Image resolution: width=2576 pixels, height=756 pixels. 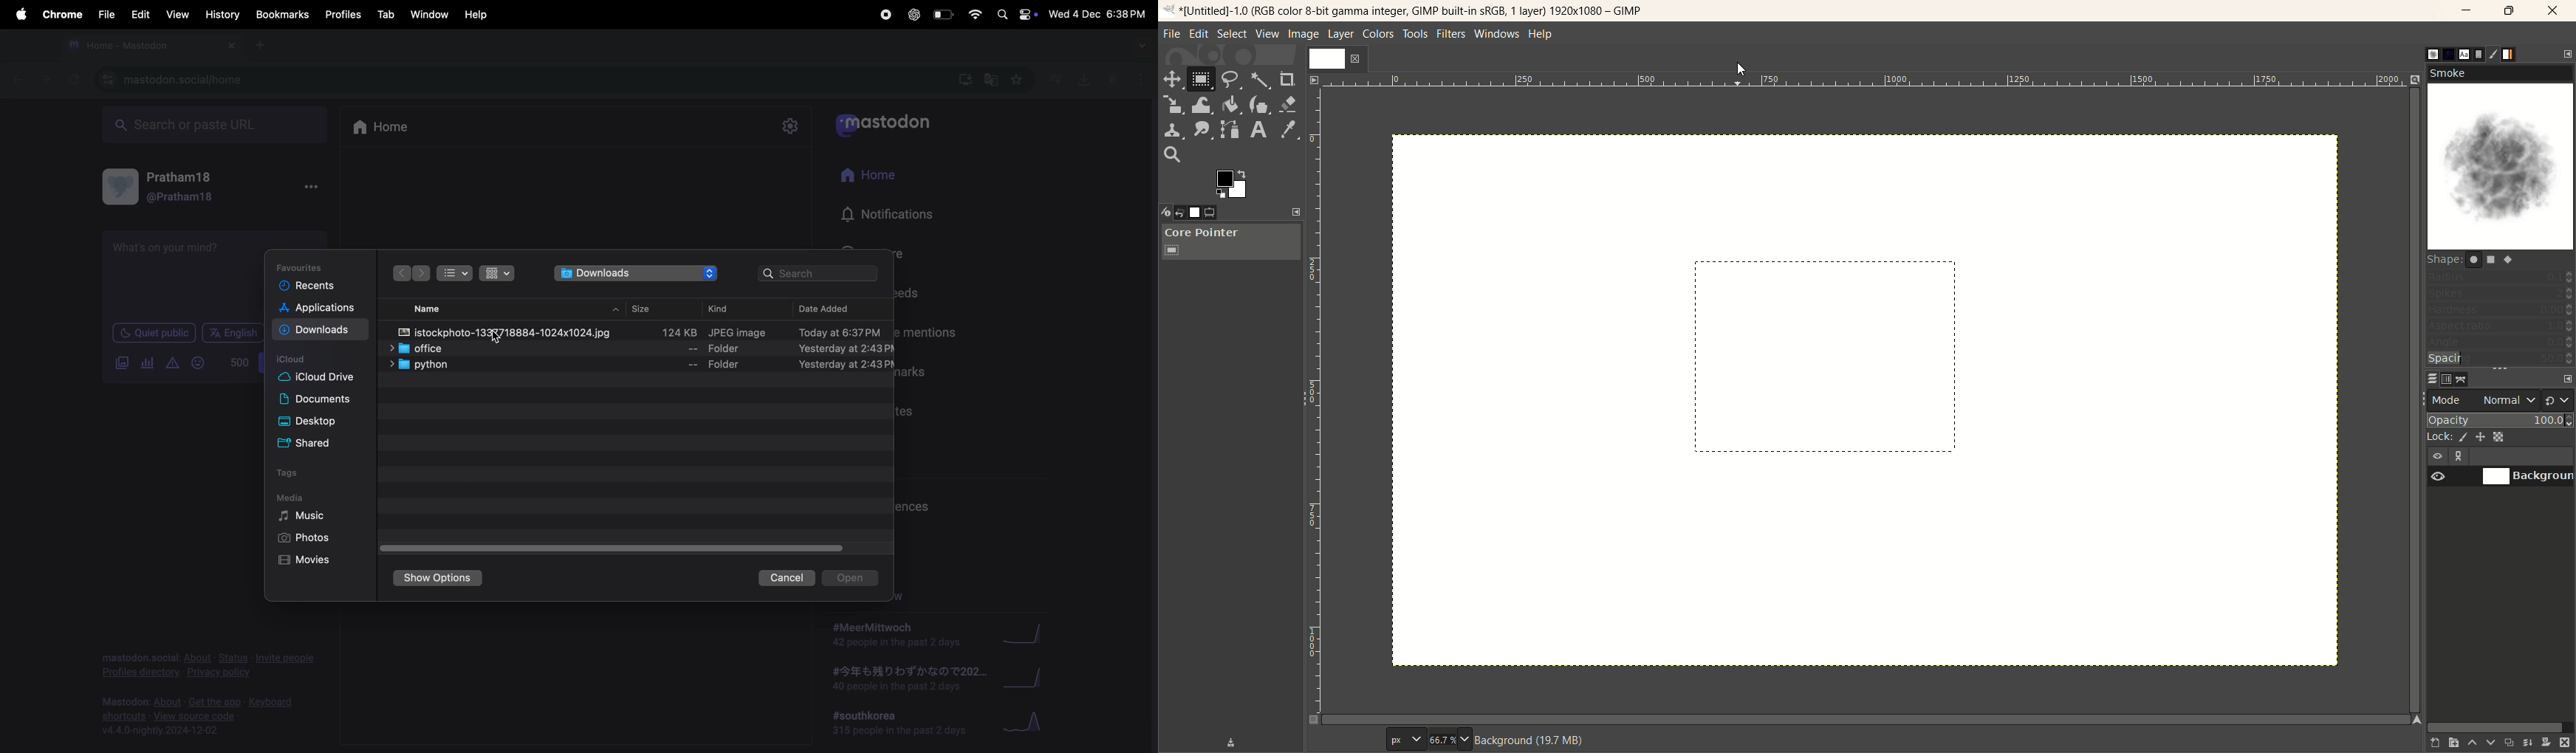 What do you see at coordinates (1404, 740) in the screenshot?
I see `pixel` at bounding box center [1404, 740].